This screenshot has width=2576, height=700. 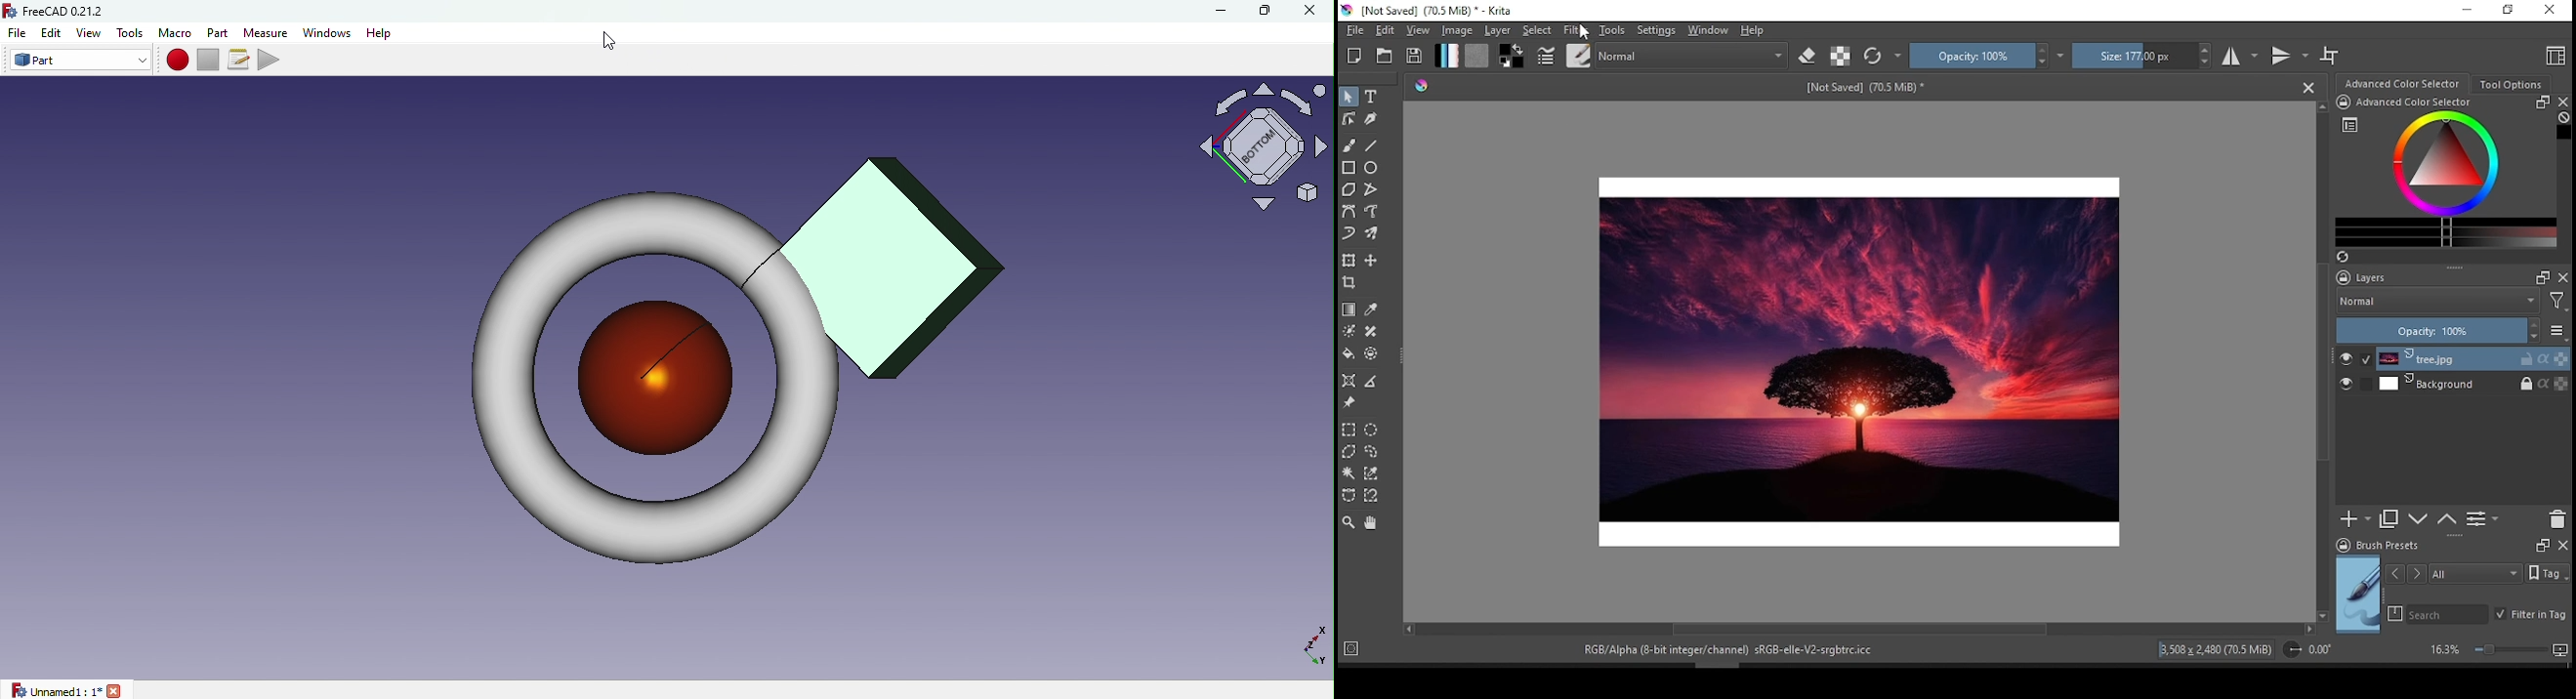 What do you see at coordinates (1350, 496) in the screenshot?
I see `bezier curve selection tool` at bounding box center [1350, 496].